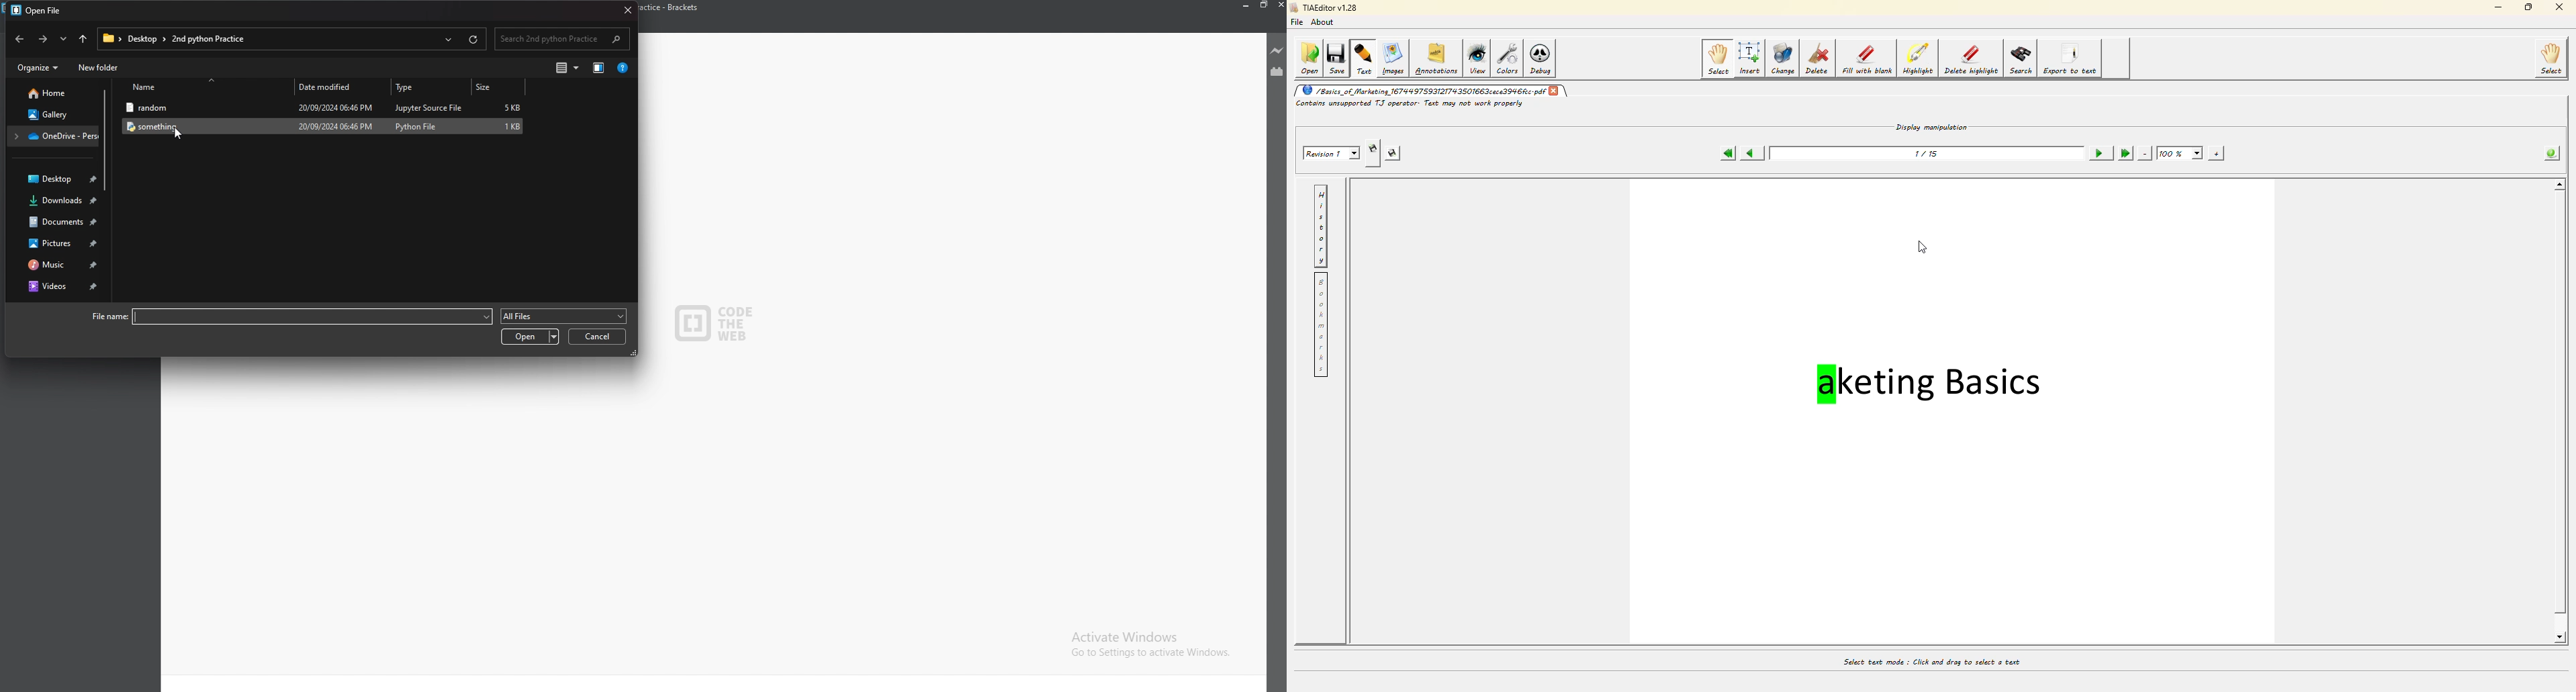 This screenshot has width=2576, height=700. I want to click on close, so click(625, 9).